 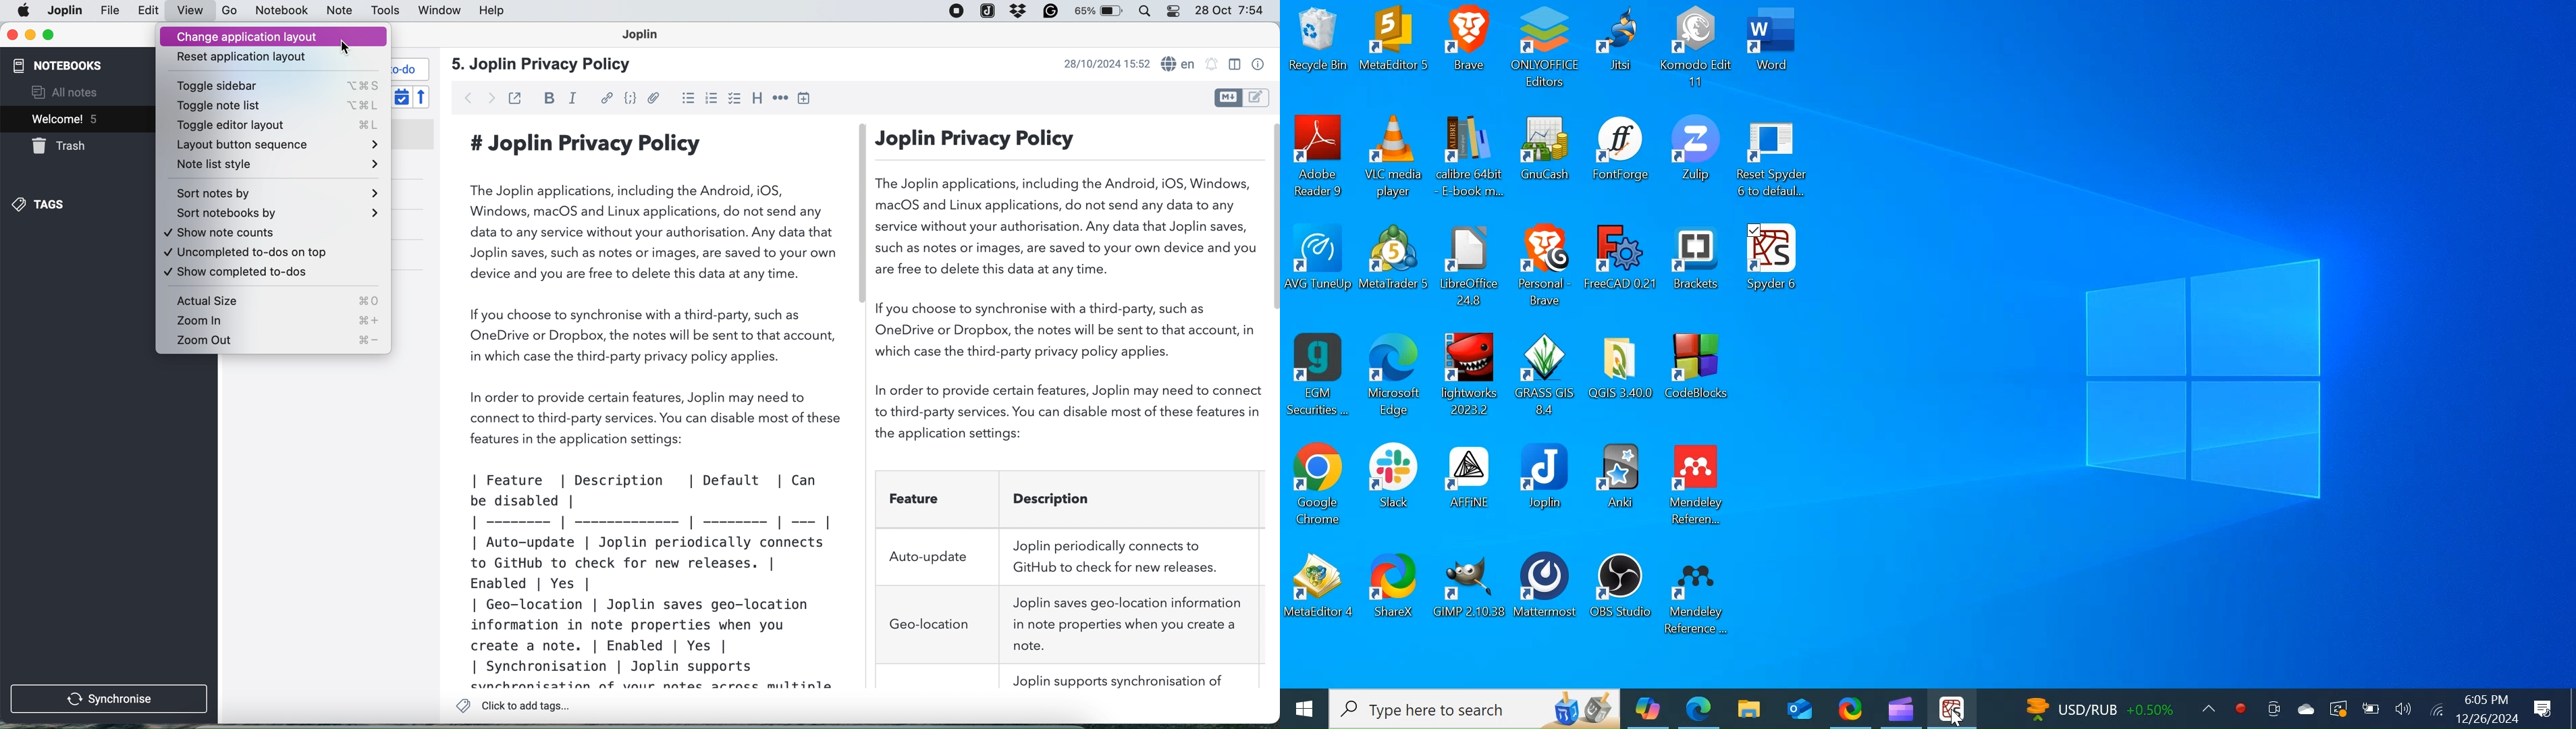 What do you see at coordinates (1070, 407) in the screenshot?
I see ` Joplin Privacy Policy The Joplin applications, including the Android, iOS, Windows, macOS and Linux applications, do not send any data to any service without your authorisation. Any data that Joplin saves, such as notes or images, are saved to your own device and you are free to delete this data at any time. If you choose to synchronise with a third-party, such as OneDrive or Dropbox, the notes will be sent to that account, in which case the third-party privacy policy applies. In order to provide certain features, Joplin may need to connect to third-party services. You can disable most of these features in the application settings: Feature Description Joplin periodically connects to Auto-update GitHub to check for new releases. Joplin saves geo-location information Geo-location in note properties when you create a note.` at bounding box center [1070, 407].